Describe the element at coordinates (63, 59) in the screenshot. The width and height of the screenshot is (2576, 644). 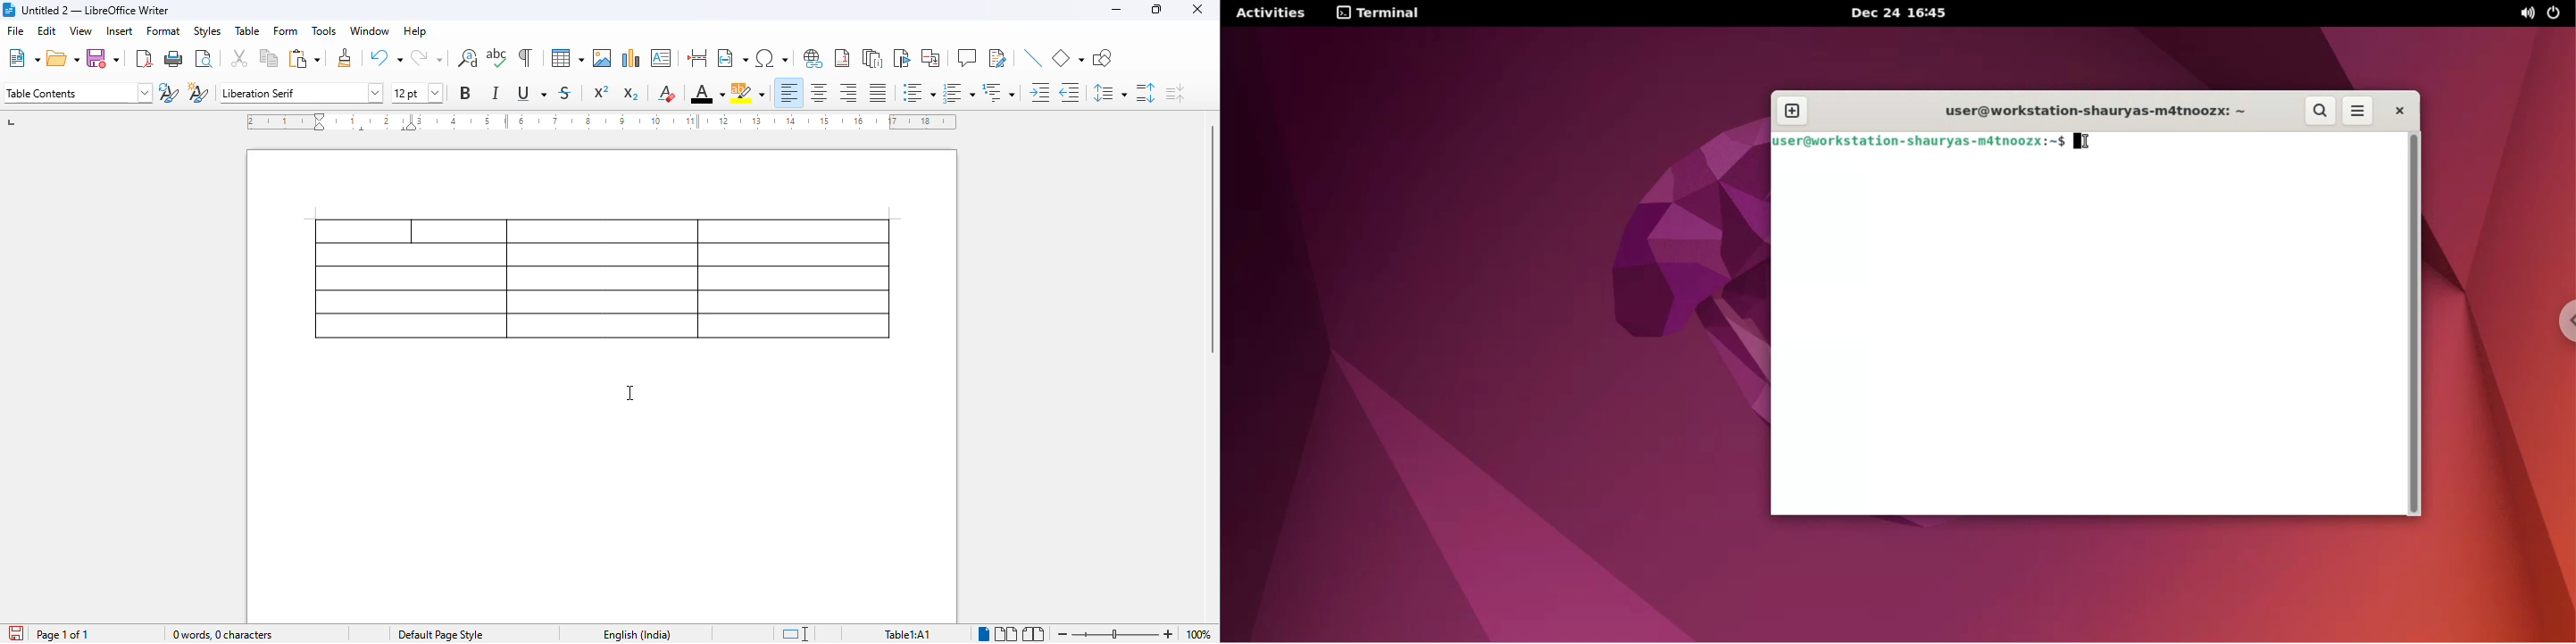
I see `open` at that location.